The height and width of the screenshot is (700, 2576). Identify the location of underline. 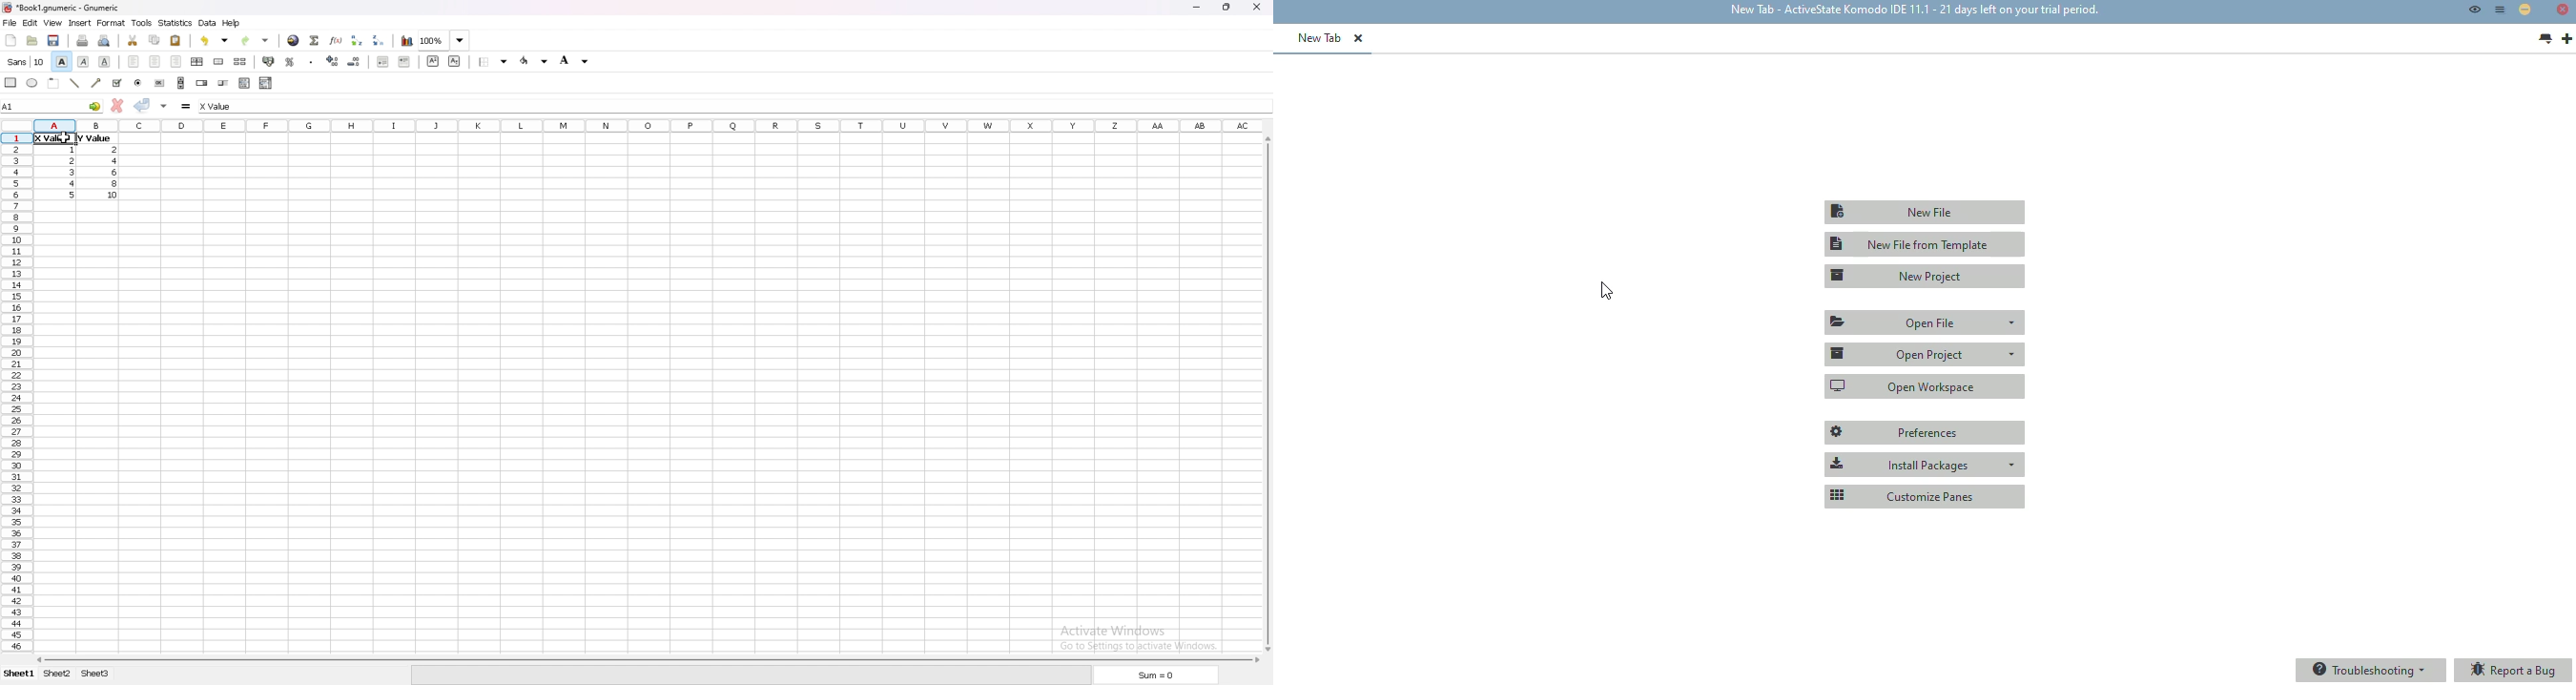
(104, 62).